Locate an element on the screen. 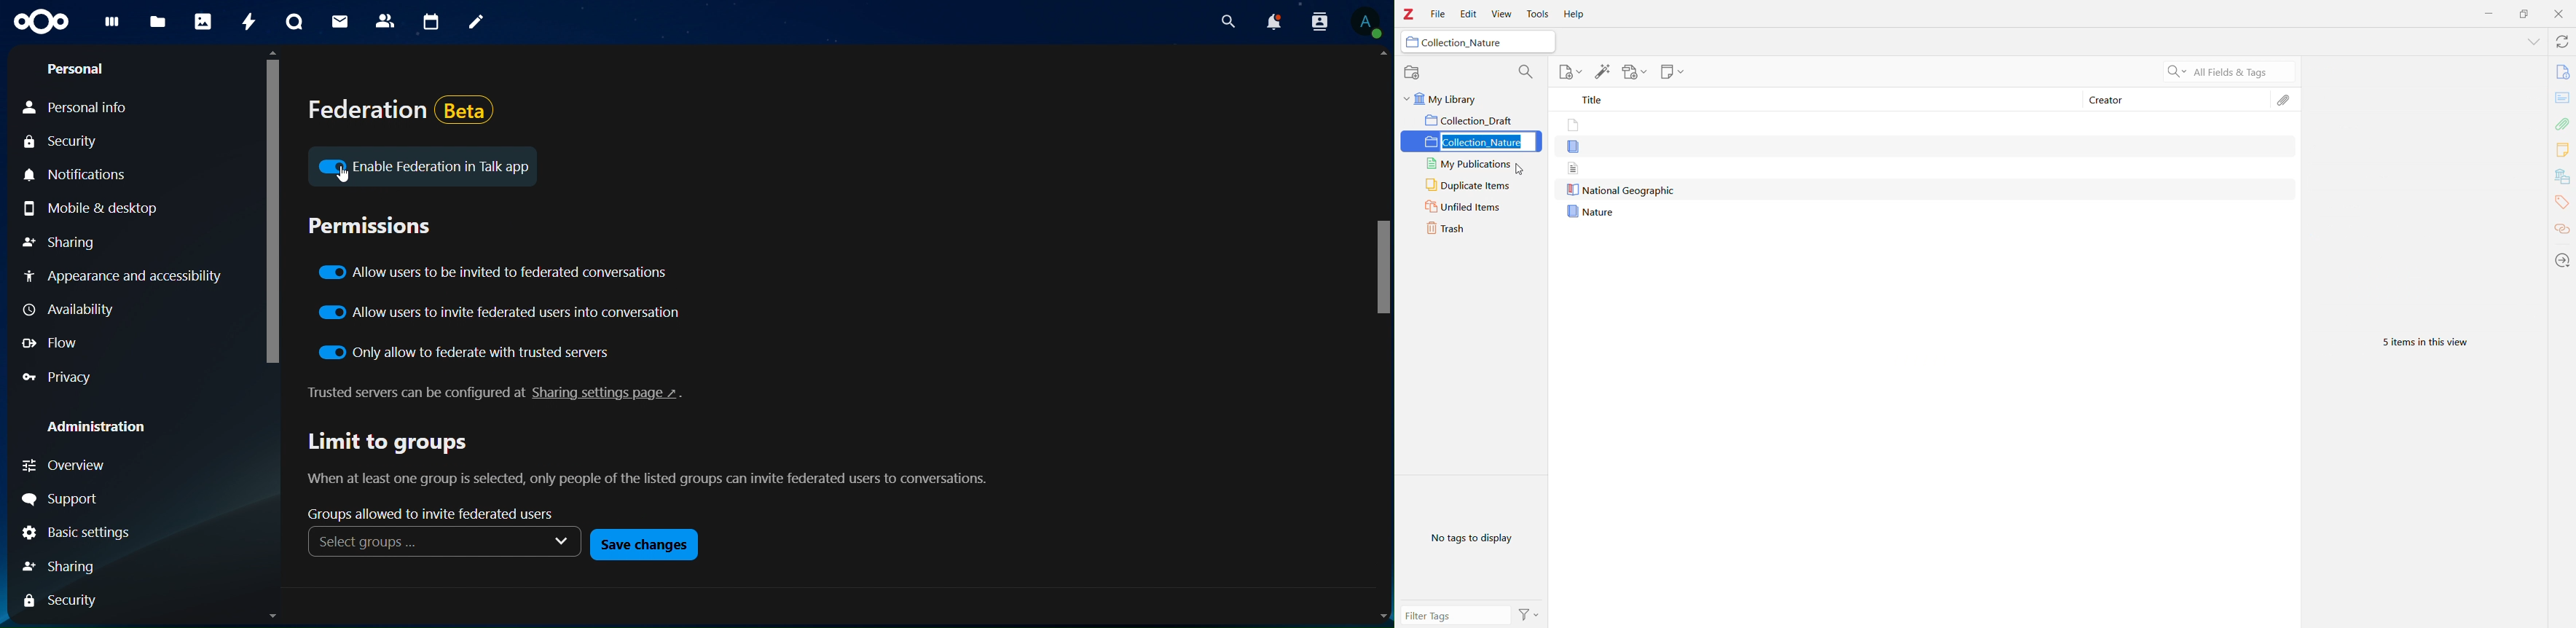 The image size is (2576, 644). No tags to display is located at coordinates (1470, 537).